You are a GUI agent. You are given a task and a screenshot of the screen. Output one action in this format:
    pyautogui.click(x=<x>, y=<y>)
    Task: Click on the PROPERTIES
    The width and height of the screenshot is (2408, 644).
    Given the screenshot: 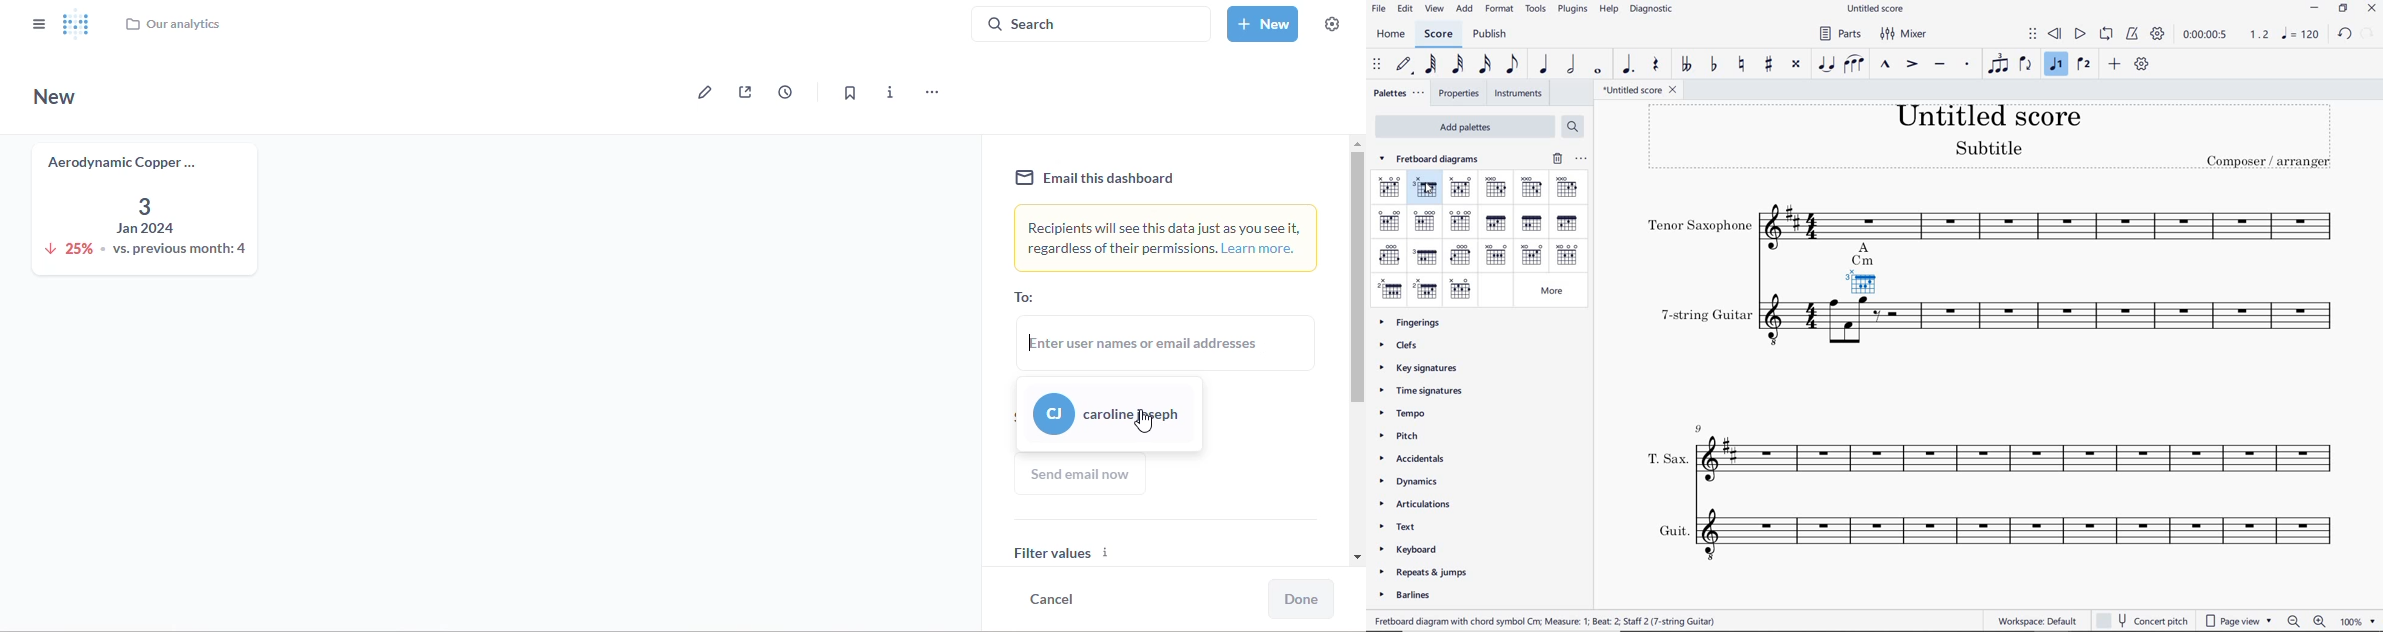 What is the action you would take?
    pyautogui.click(x=1459, y=94)
    